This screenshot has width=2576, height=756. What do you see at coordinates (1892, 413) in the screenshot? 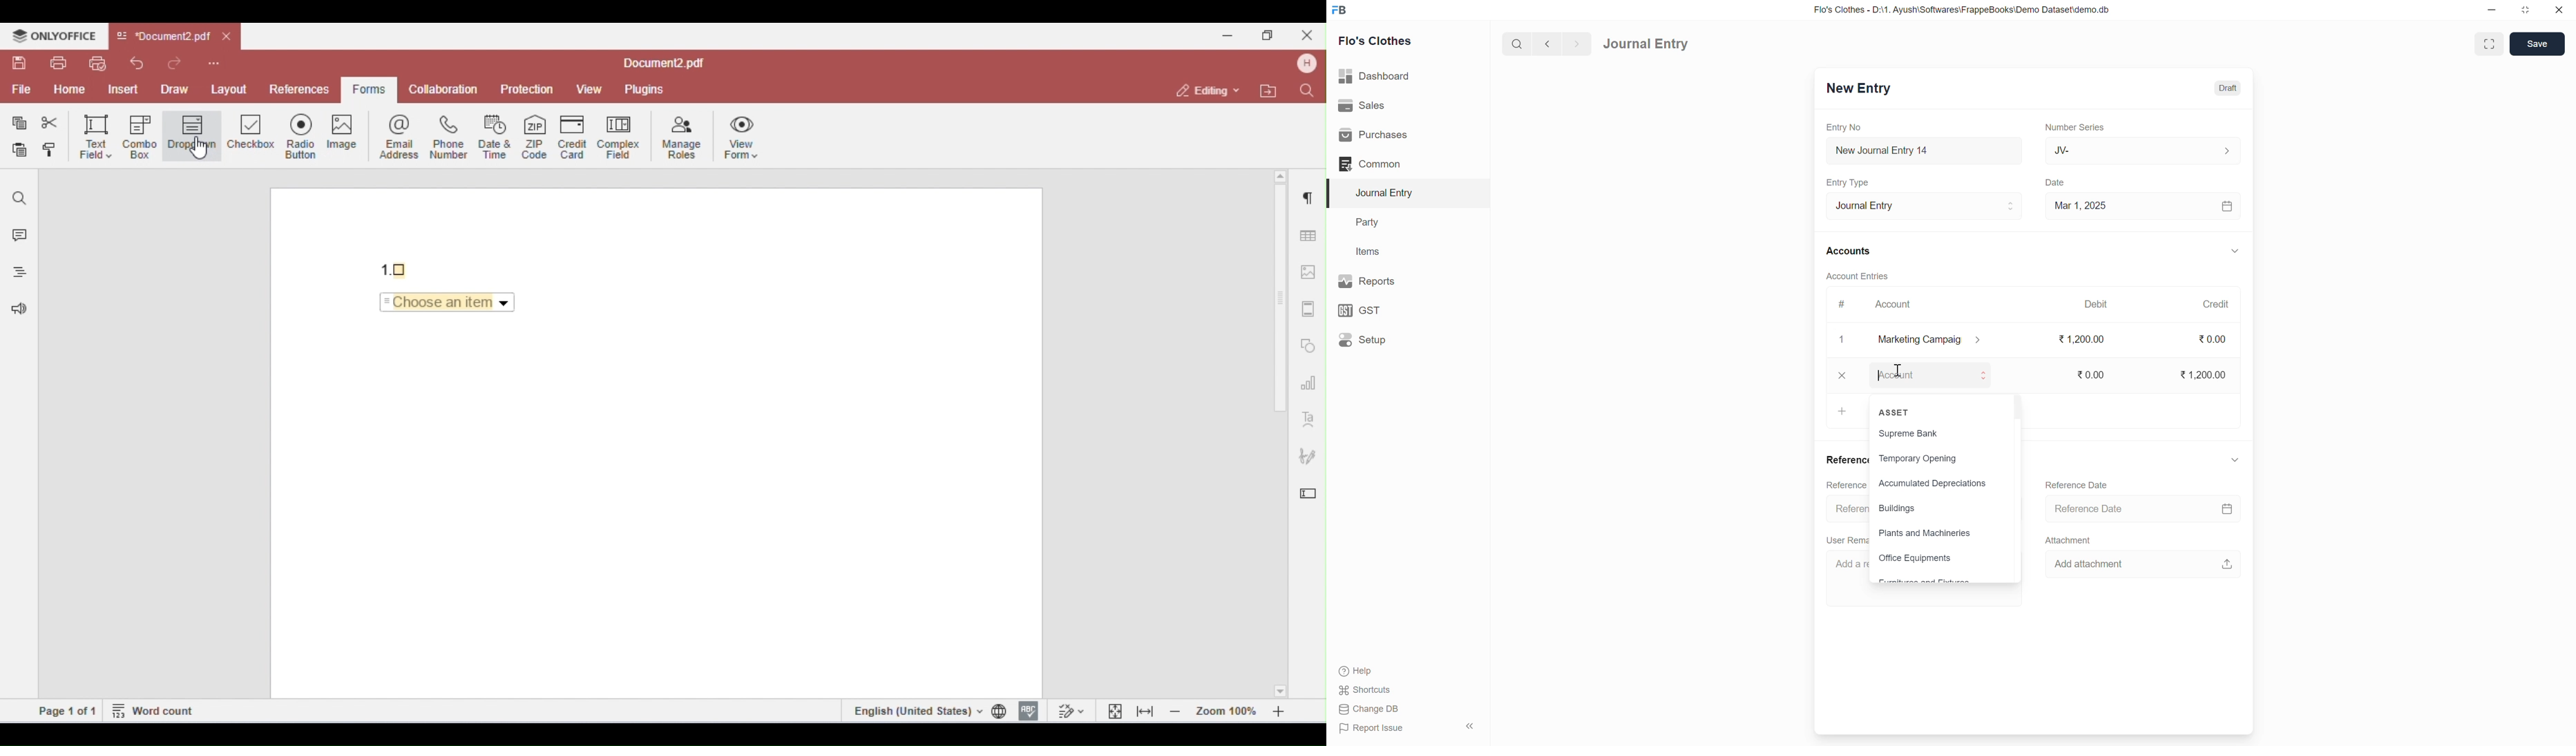
I see `ASSET` at bounding box center [1892, 413].